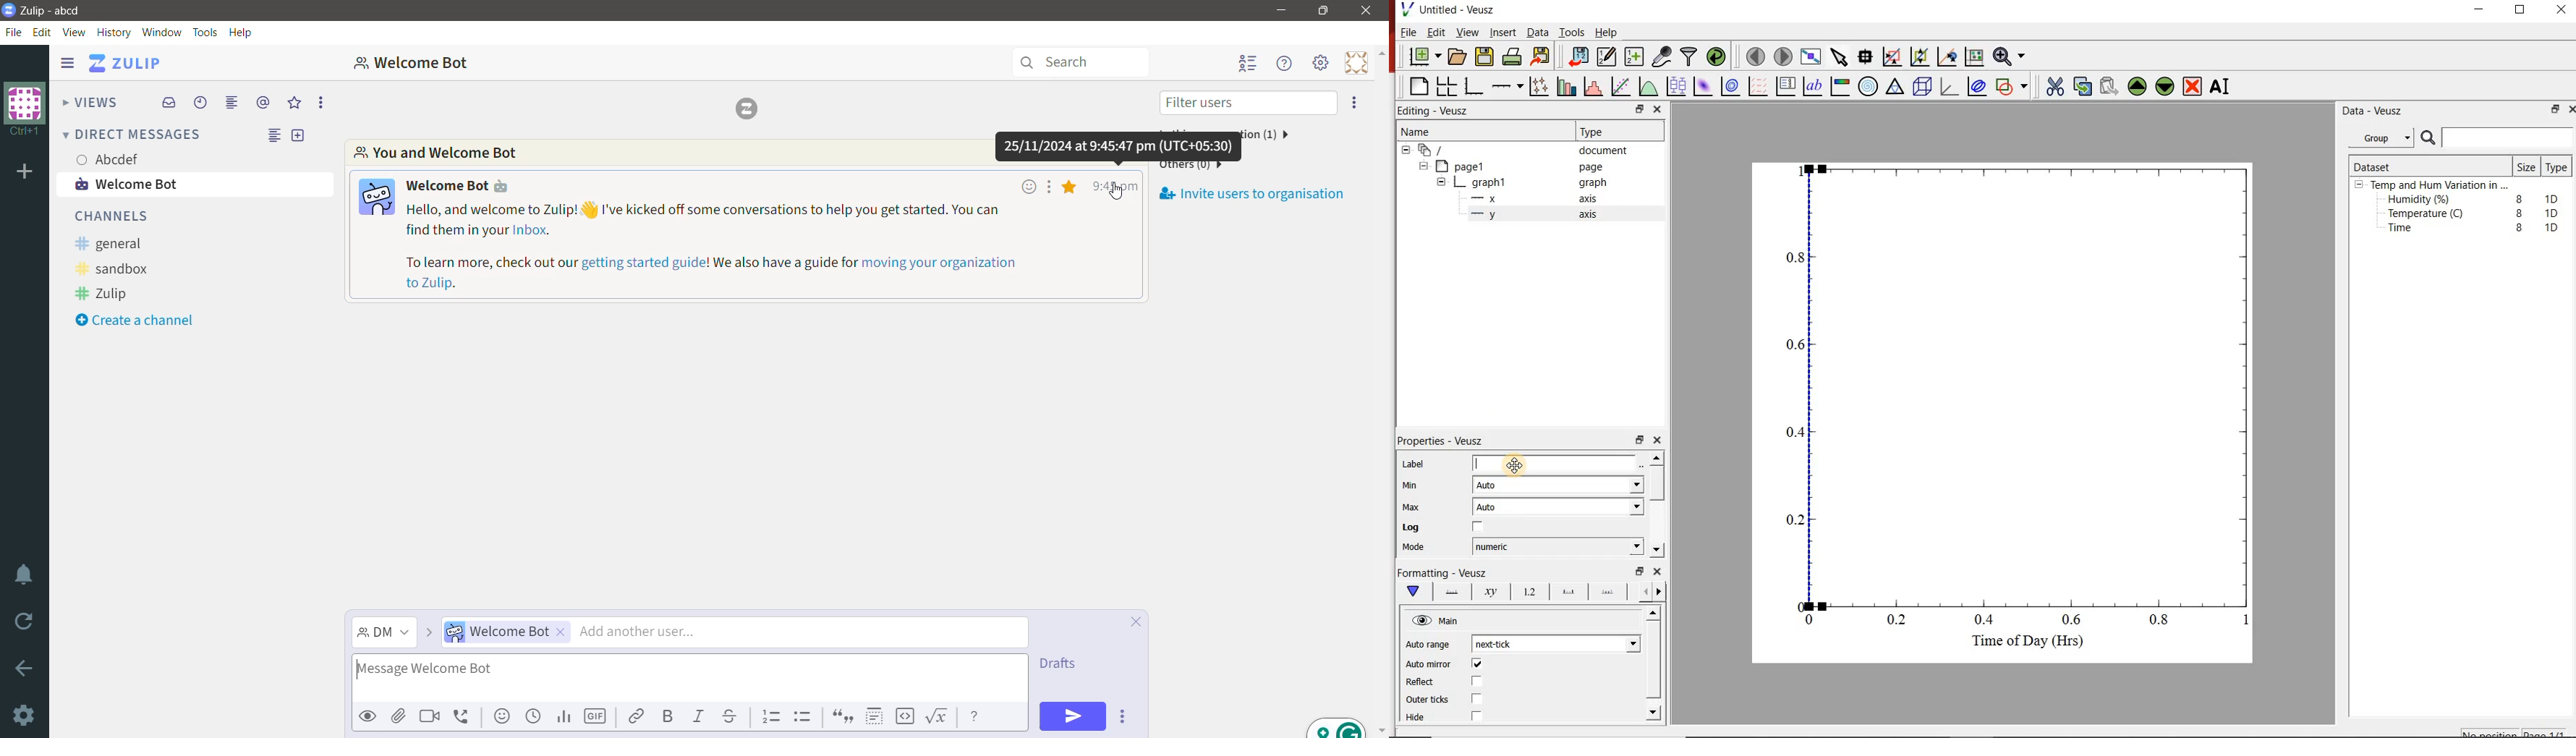 Image resolution: width=2576 pixels, height=756 pixels. Describe the element at coordinates (426, 63) in the screenshot. I see `Welcome Bot` at that location.